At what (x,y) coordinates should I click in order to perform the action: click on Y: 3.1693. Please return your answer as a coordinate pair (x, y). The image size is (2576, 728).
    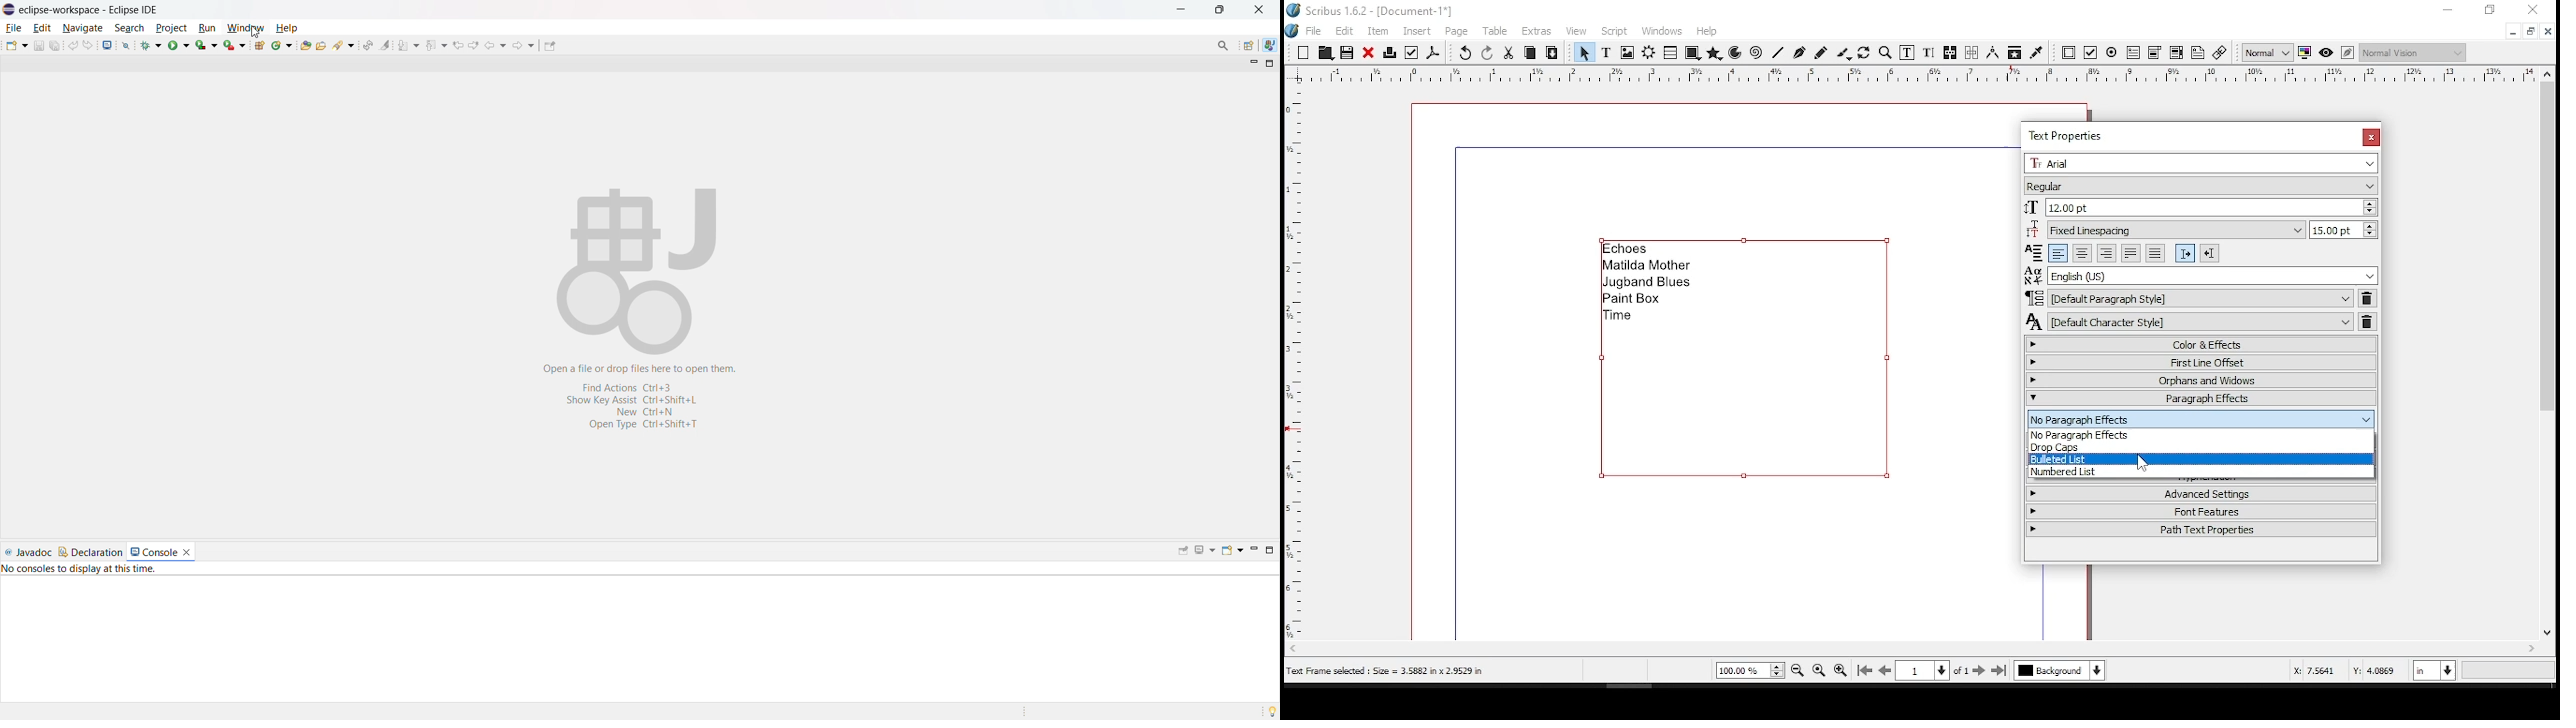
    Looking at the image, I should click on (2375, 671).